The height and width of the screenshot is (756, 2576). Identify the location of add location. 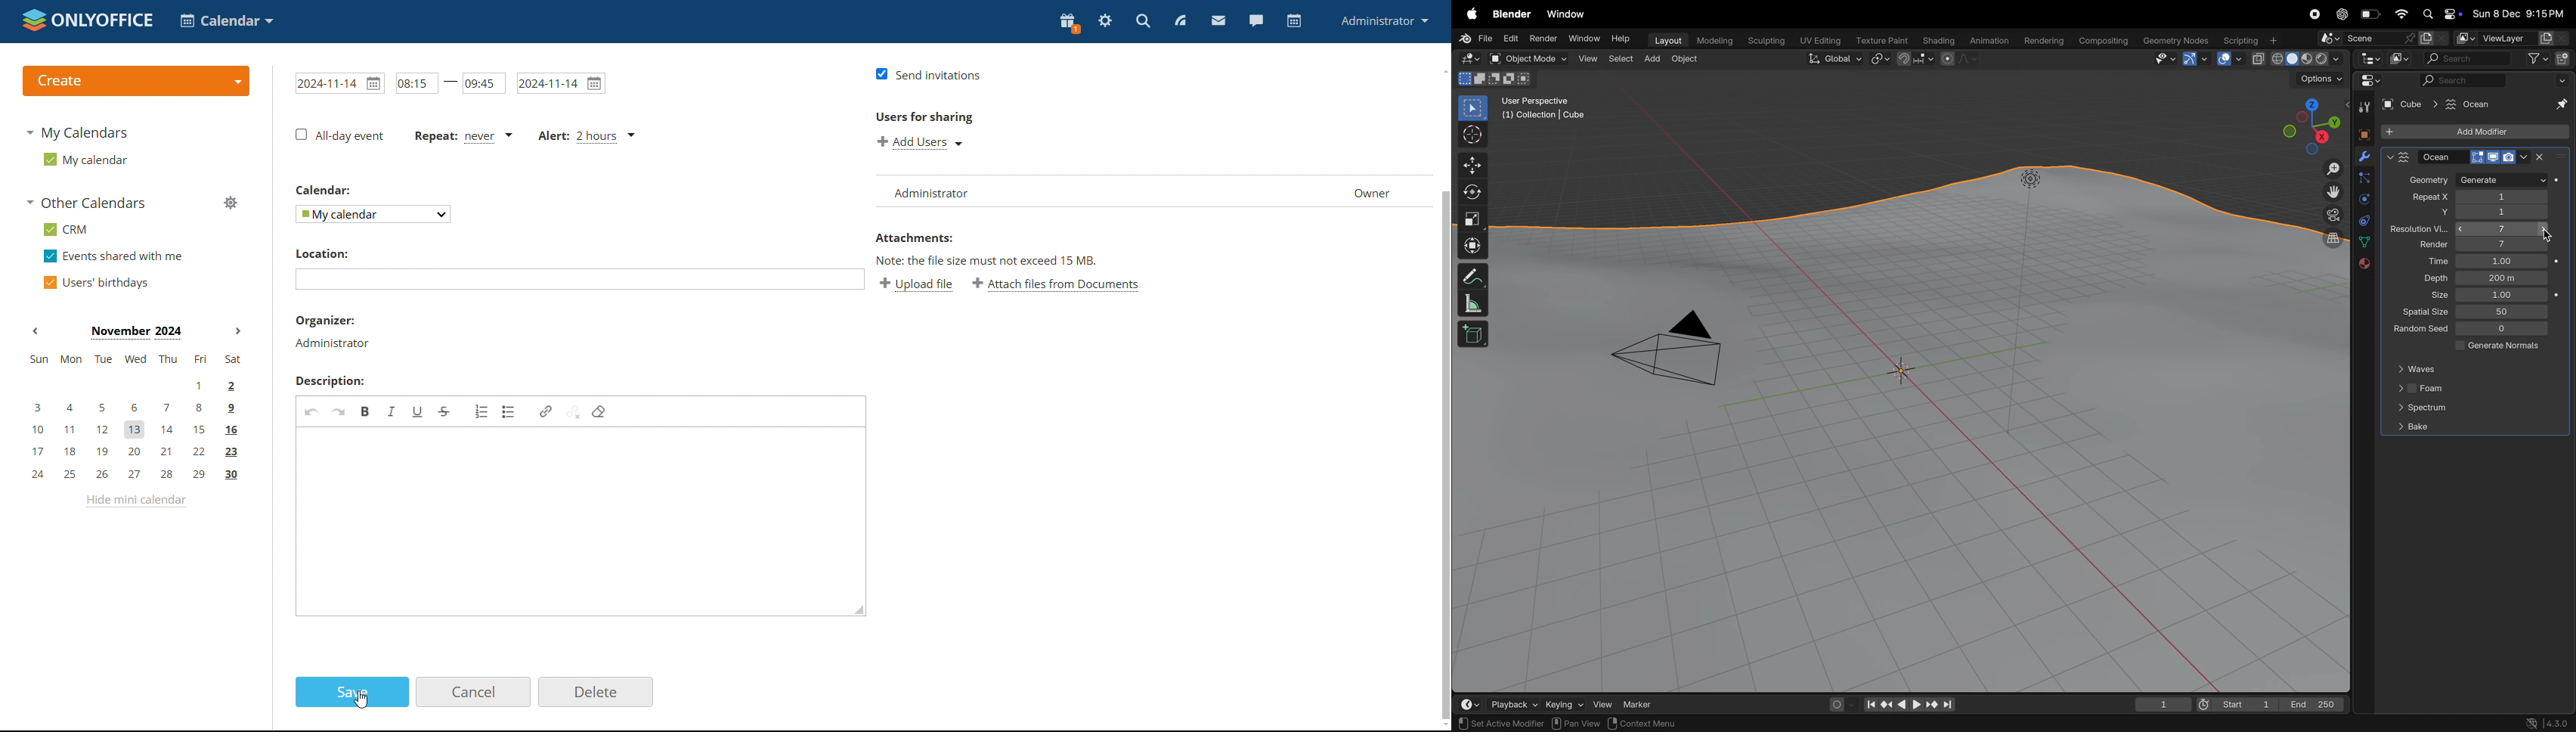
(580, 279).